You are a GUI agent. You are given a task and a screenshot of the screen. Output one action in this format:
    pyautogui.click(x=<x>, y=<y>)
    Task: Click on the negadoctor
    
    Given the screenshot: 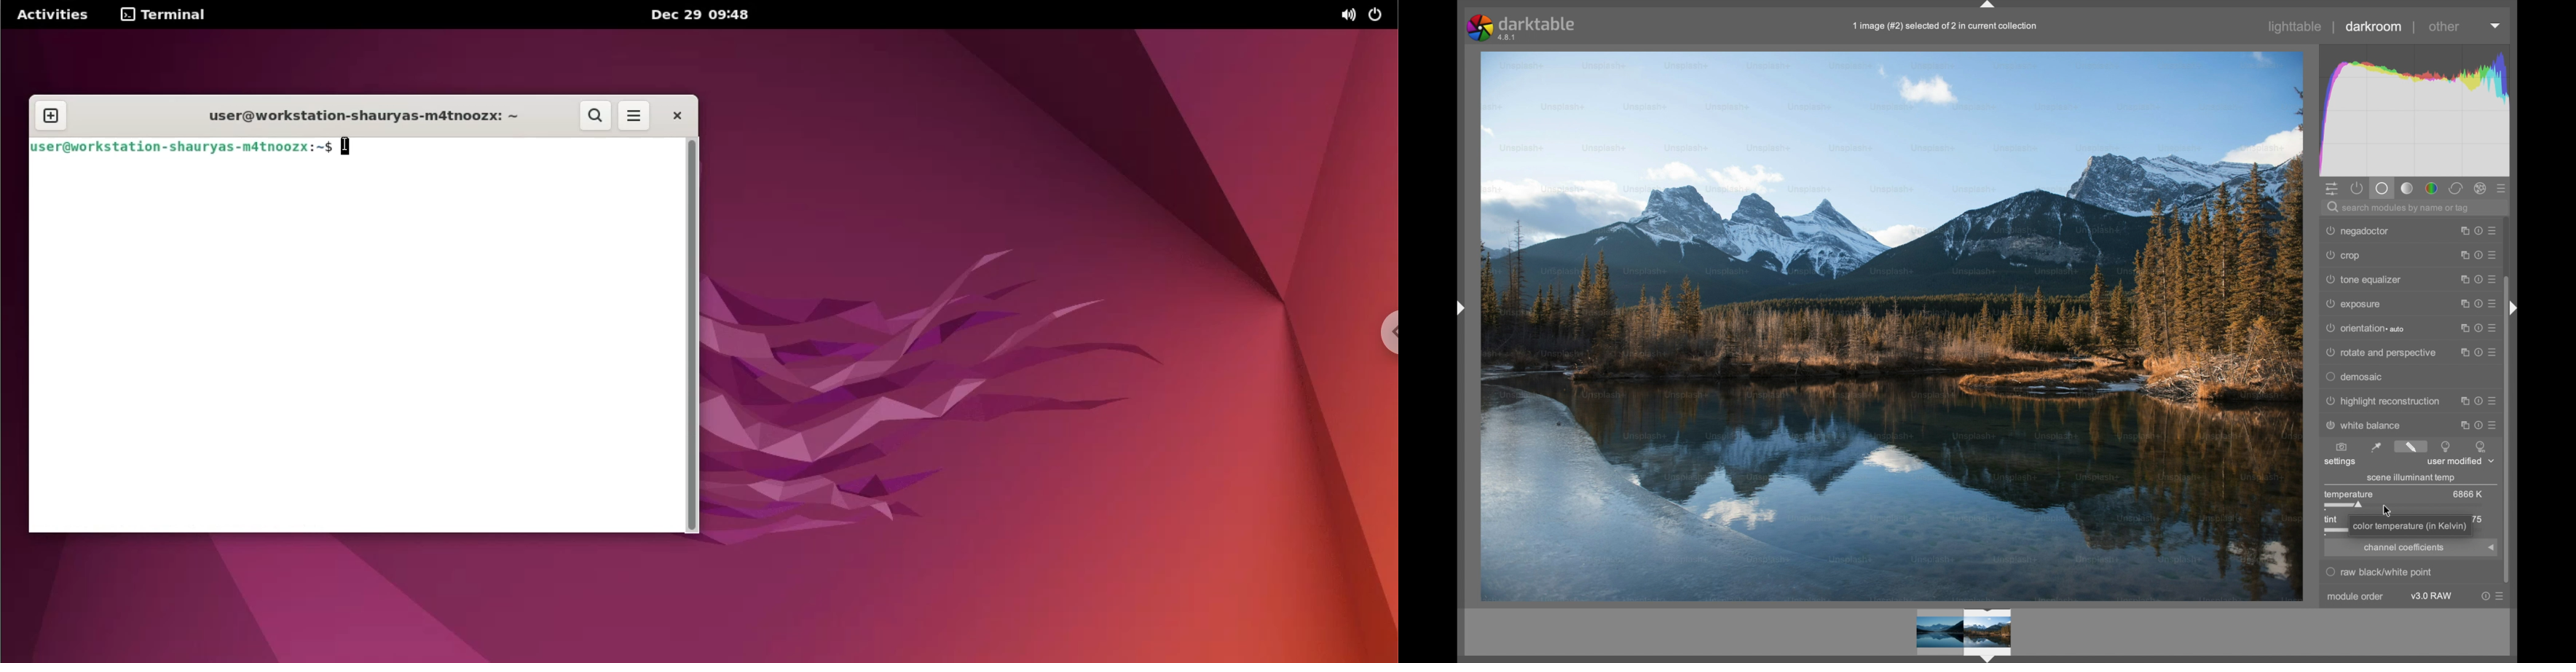 What is the action you would take?
    pyautogui.click(x=2356, y=230)
    